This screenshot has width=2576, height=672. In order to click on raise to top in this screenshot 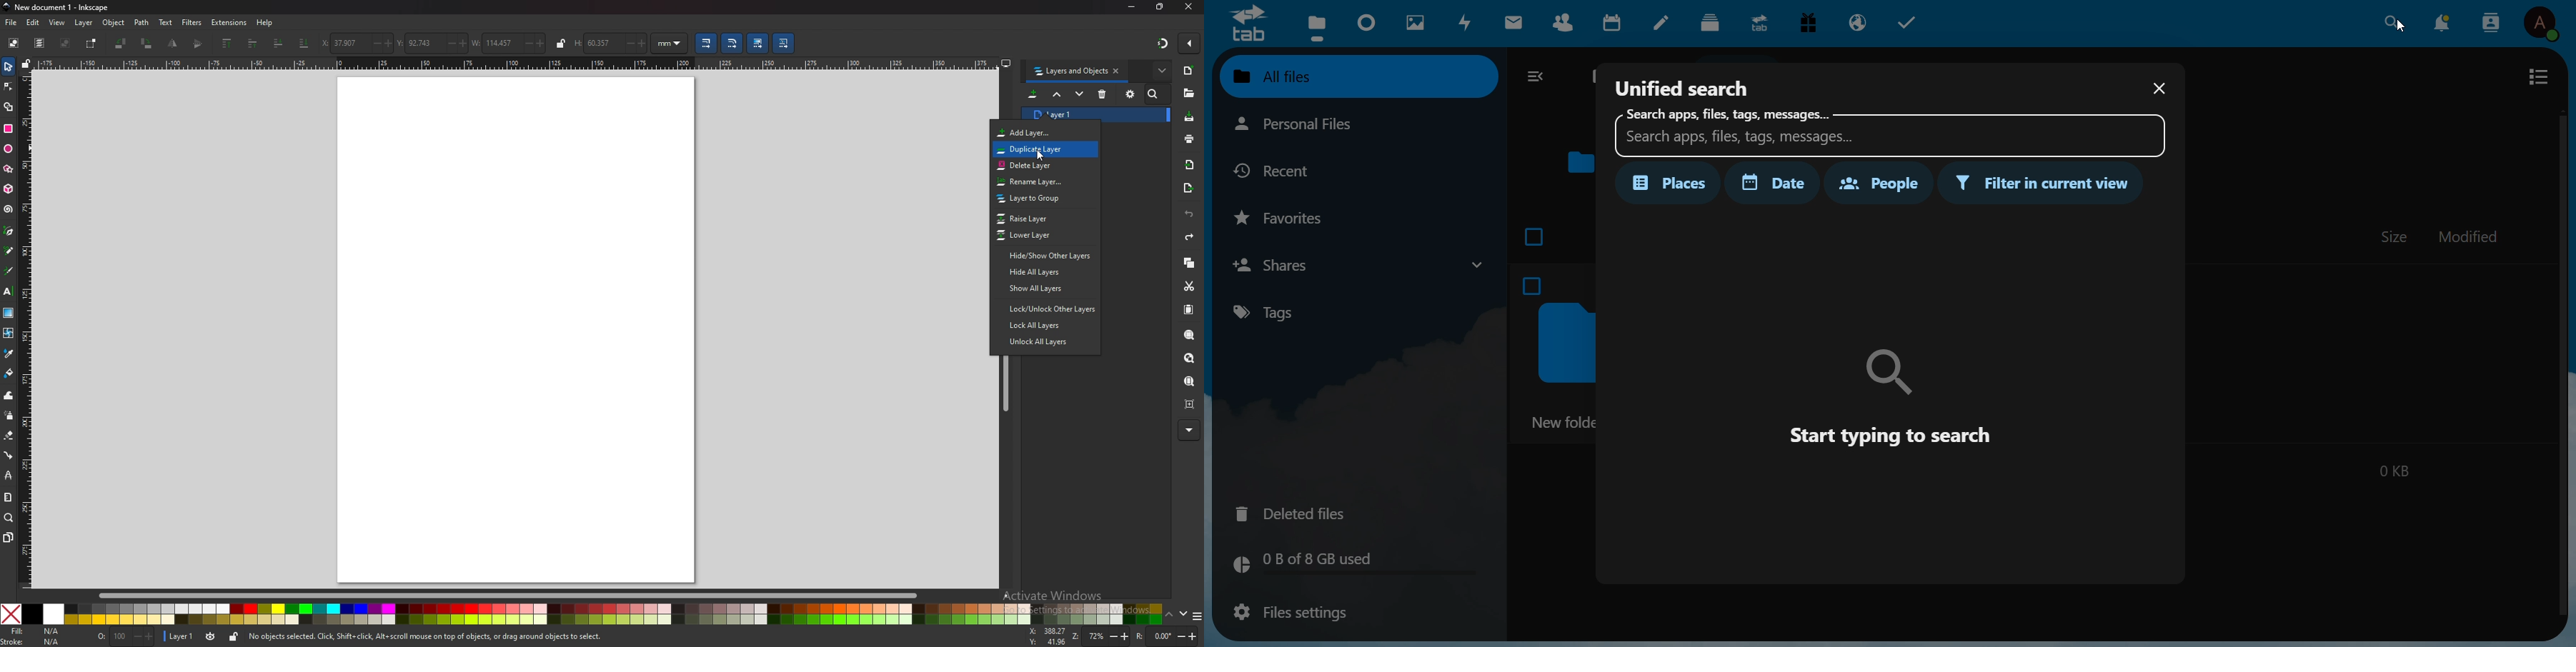, I will do `click(228, 43)`.